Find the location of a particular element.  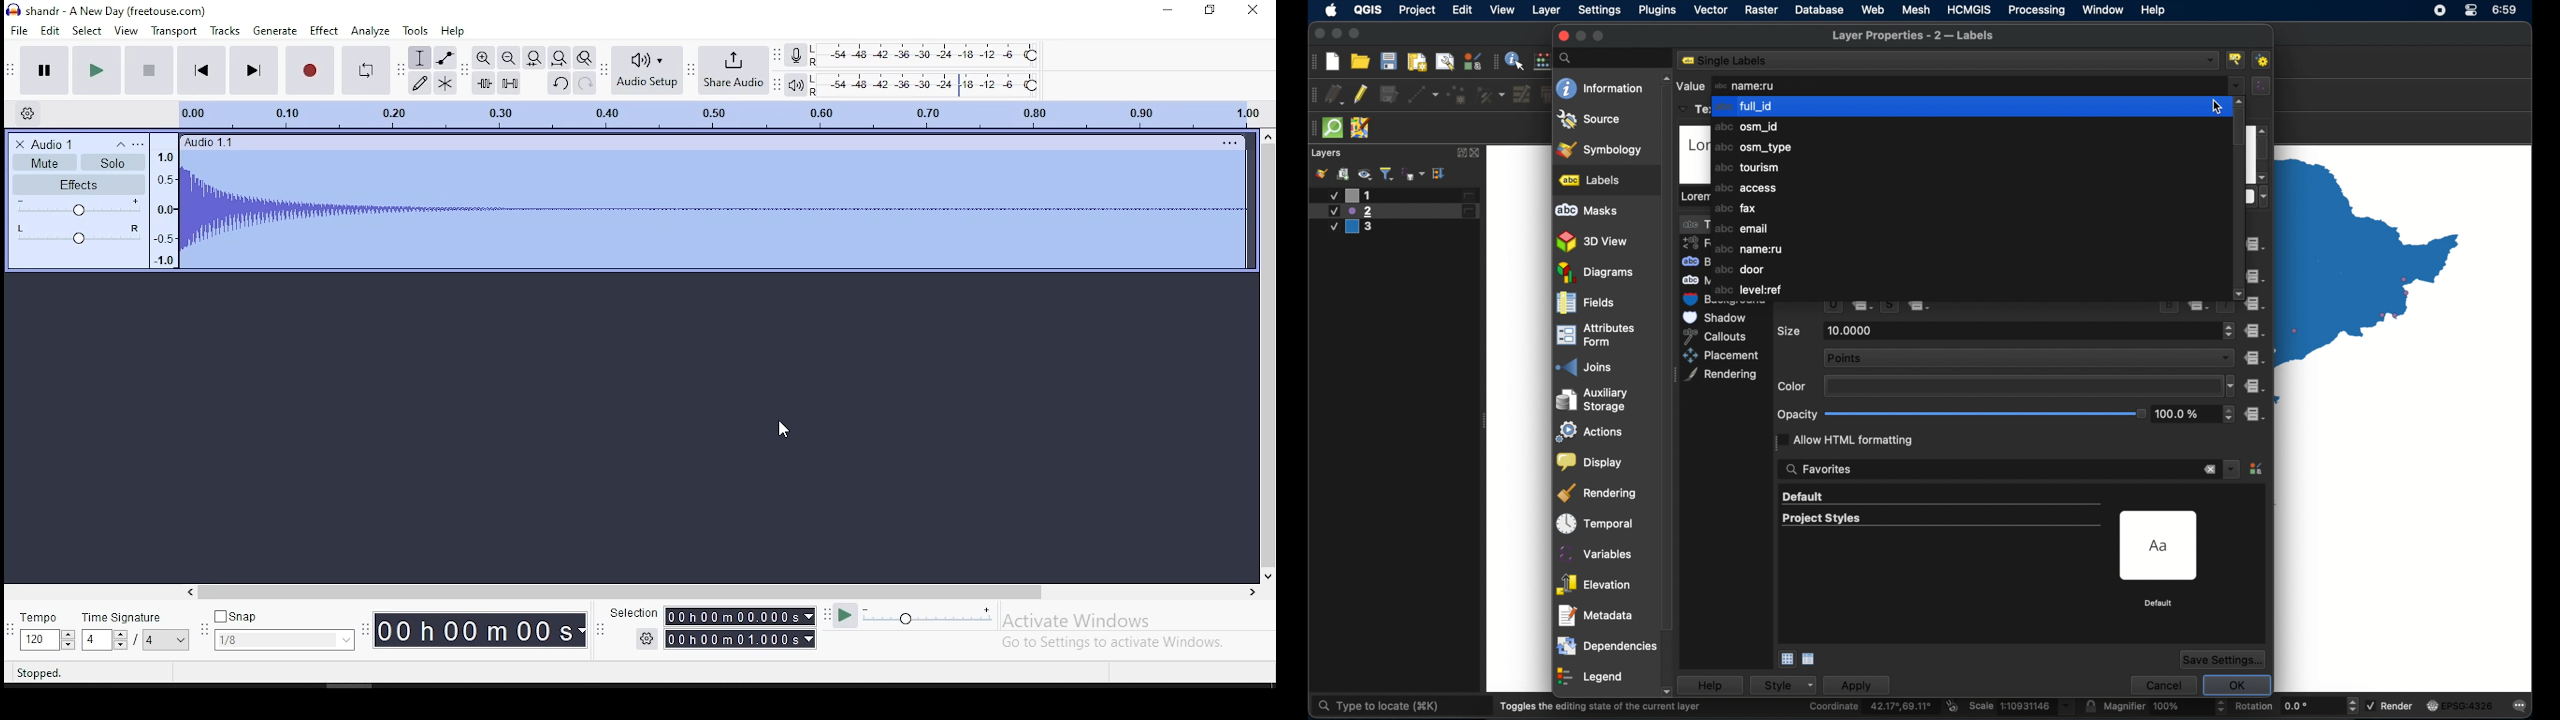

rendering is located at coordinates (1597, 490).